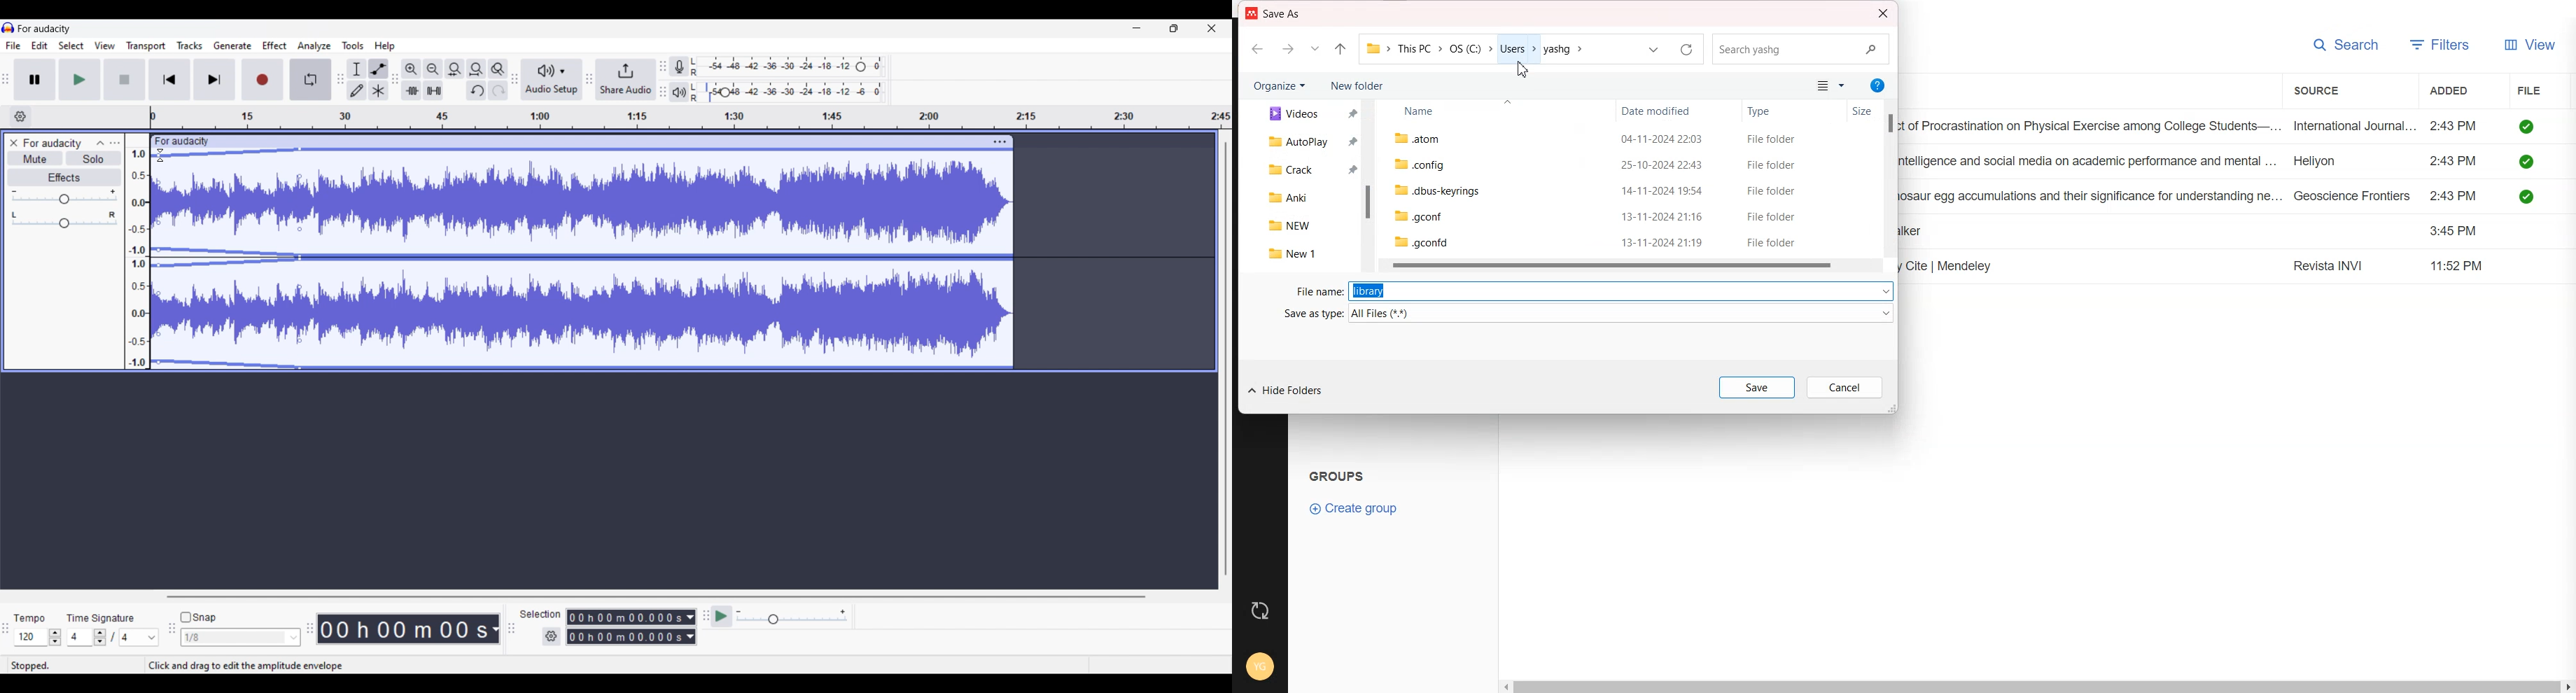 The image size is (2576, 700). What do you see at coordinates (1311, 225) in the screenshot?
I see `NEW` at bounding box center [1311, 225].